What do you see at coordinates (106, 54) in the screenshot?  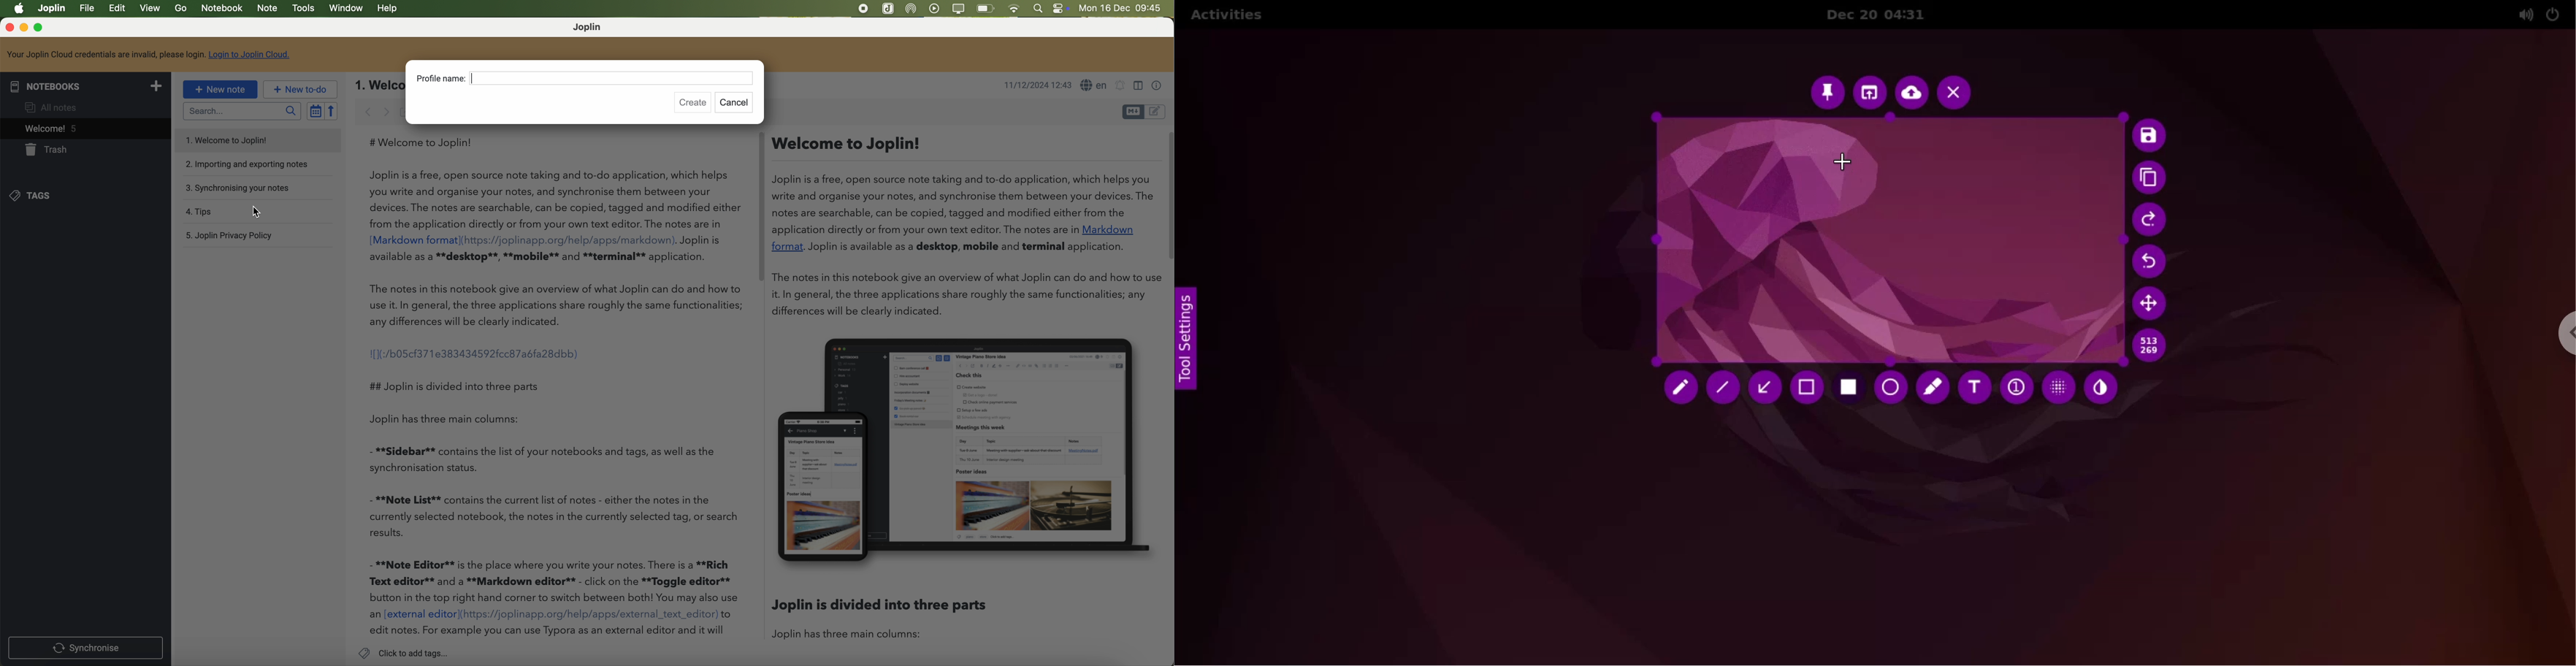 I see `Your Joplin Cloud credentials are invalid, please login.` at bounding box center [106, 54].